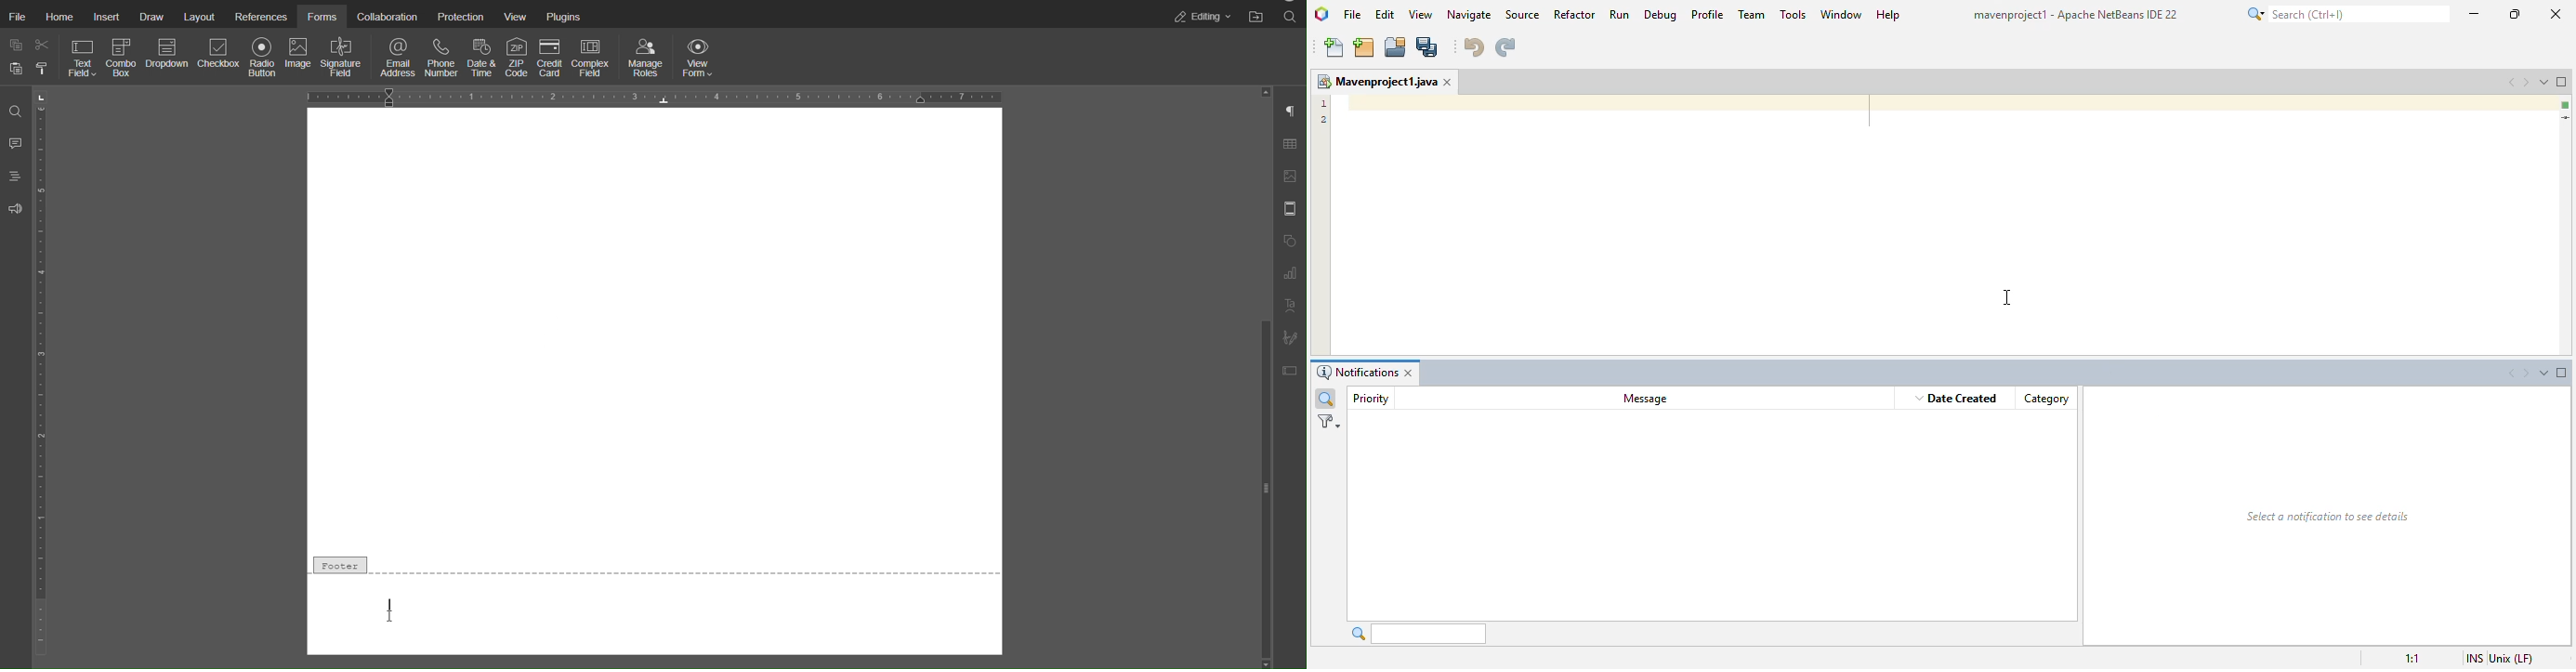 The height and width of the screenshot is (672, 2576). What do you see at coordinates (518, 57) in the screenshot?
I see `ZIP Code` at bounding box center [518, 57].